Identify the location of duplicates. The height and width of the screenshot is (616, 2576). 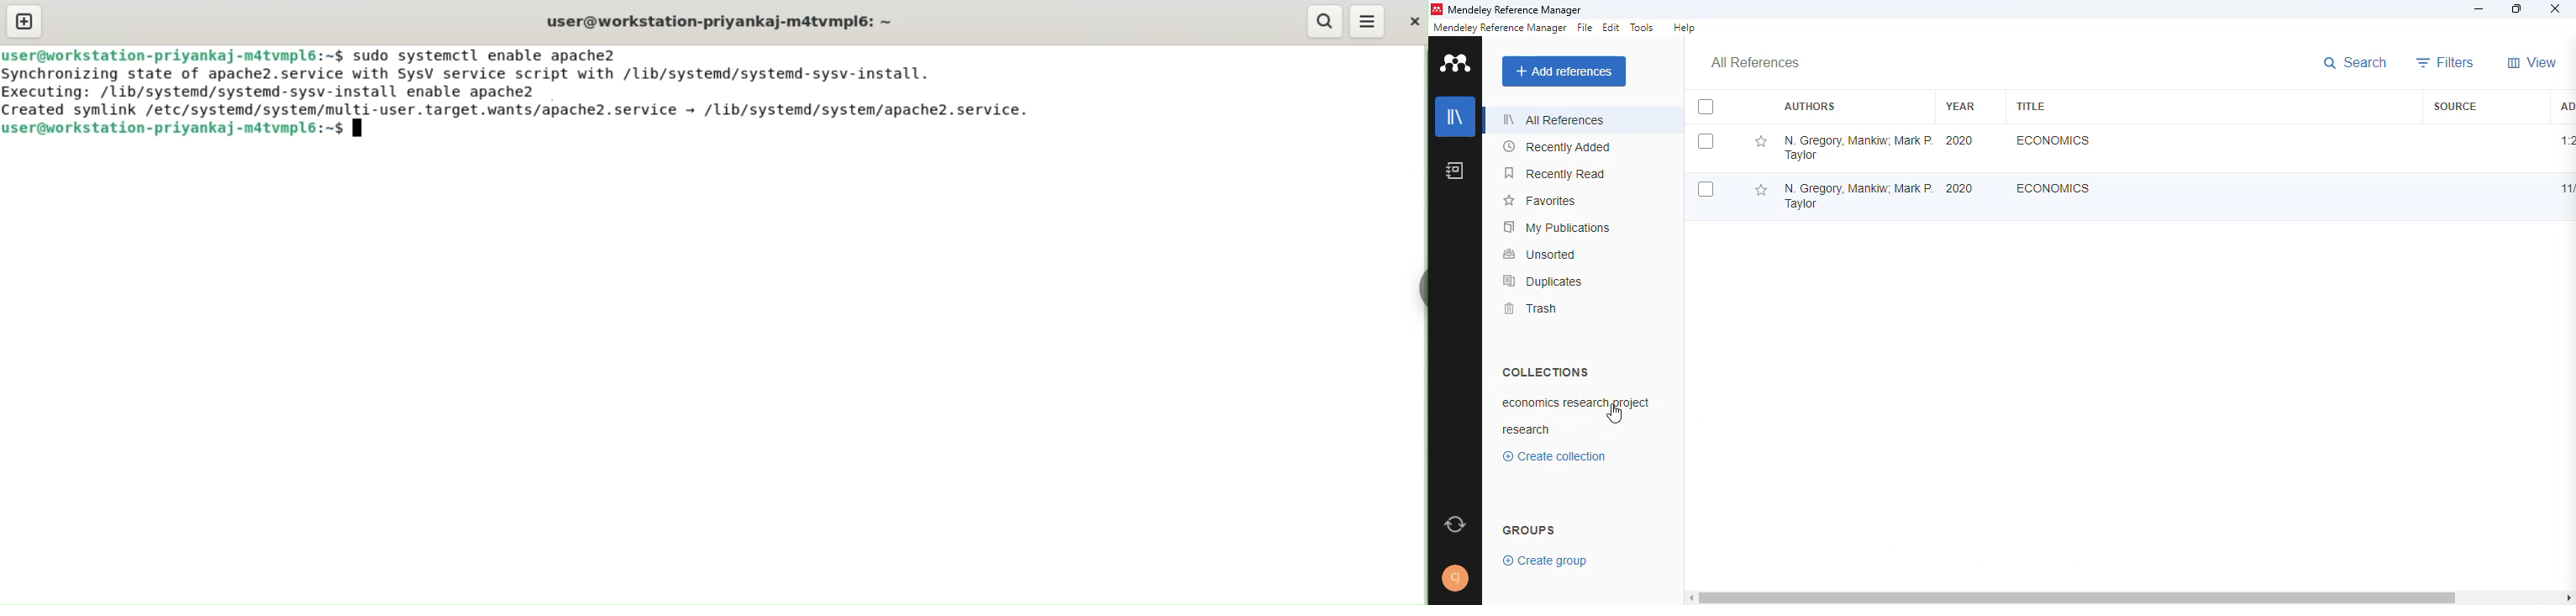
(1543, 281).